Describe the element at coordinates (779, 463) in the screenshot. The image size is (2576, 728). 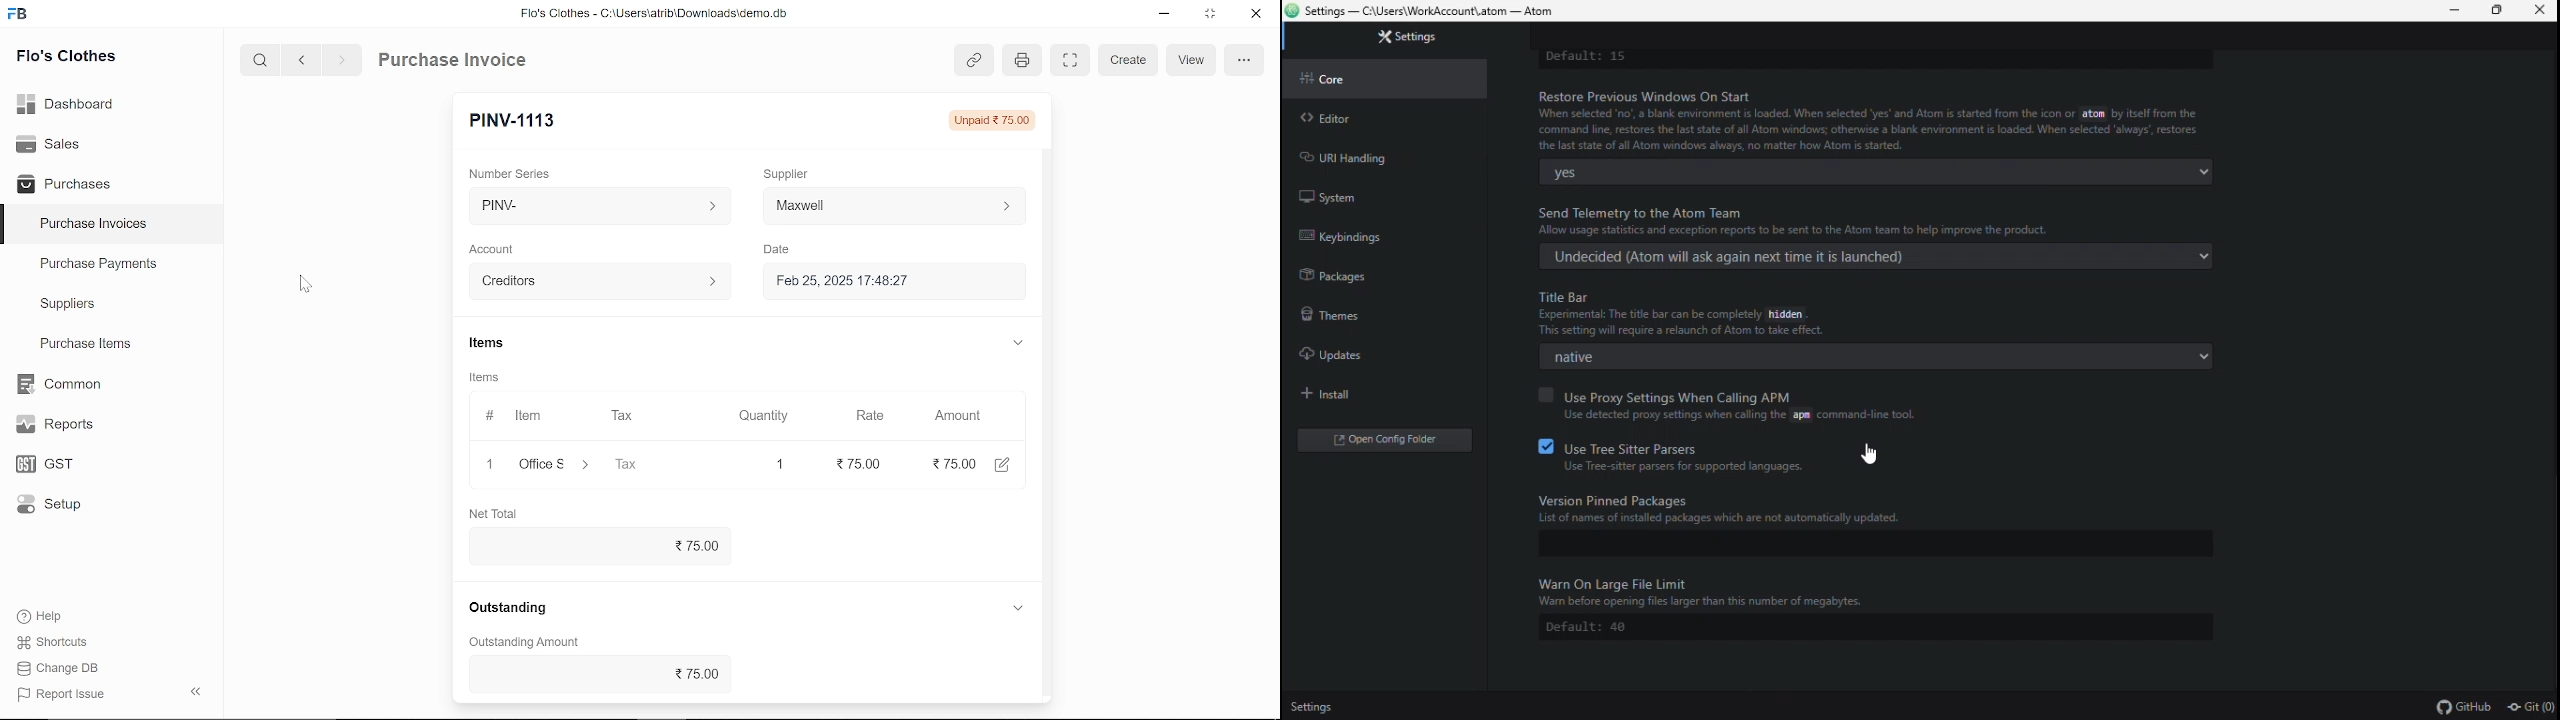
I see `1` at that location.